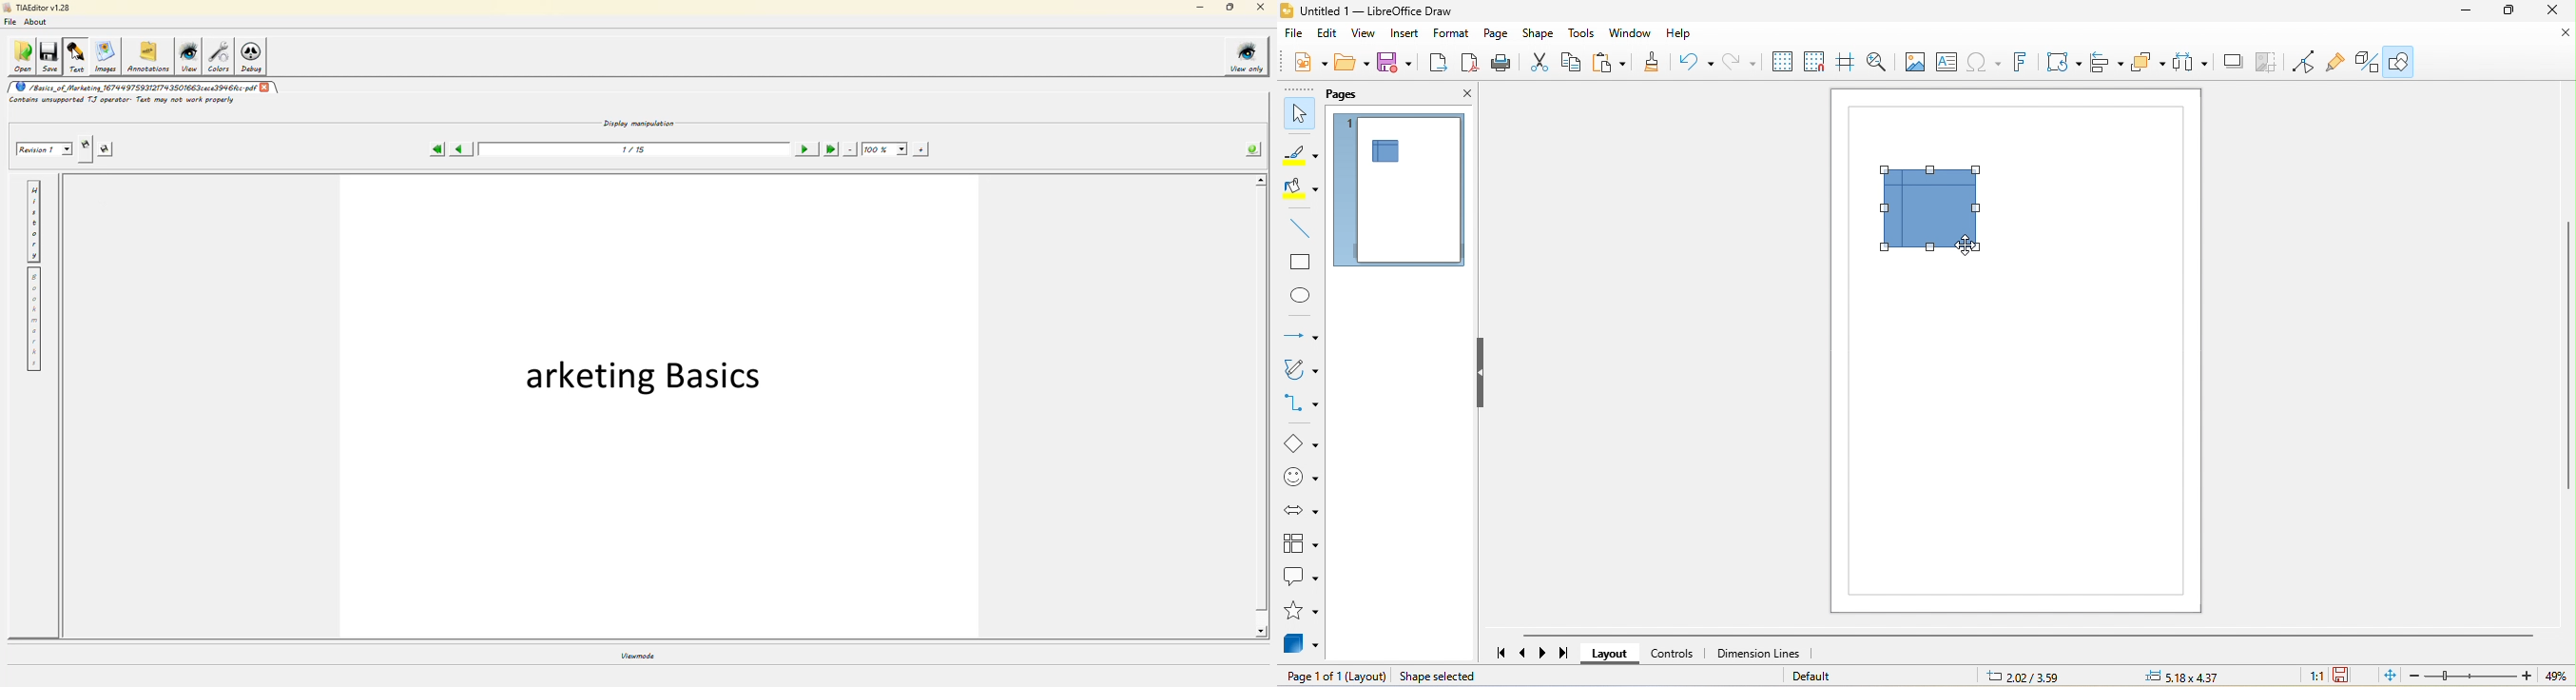 This screenshot has width=2576, height=700. What do you see at coordinates (1913, 63) in the screenshot?
I see `image` at bounding box center [1913, 63].